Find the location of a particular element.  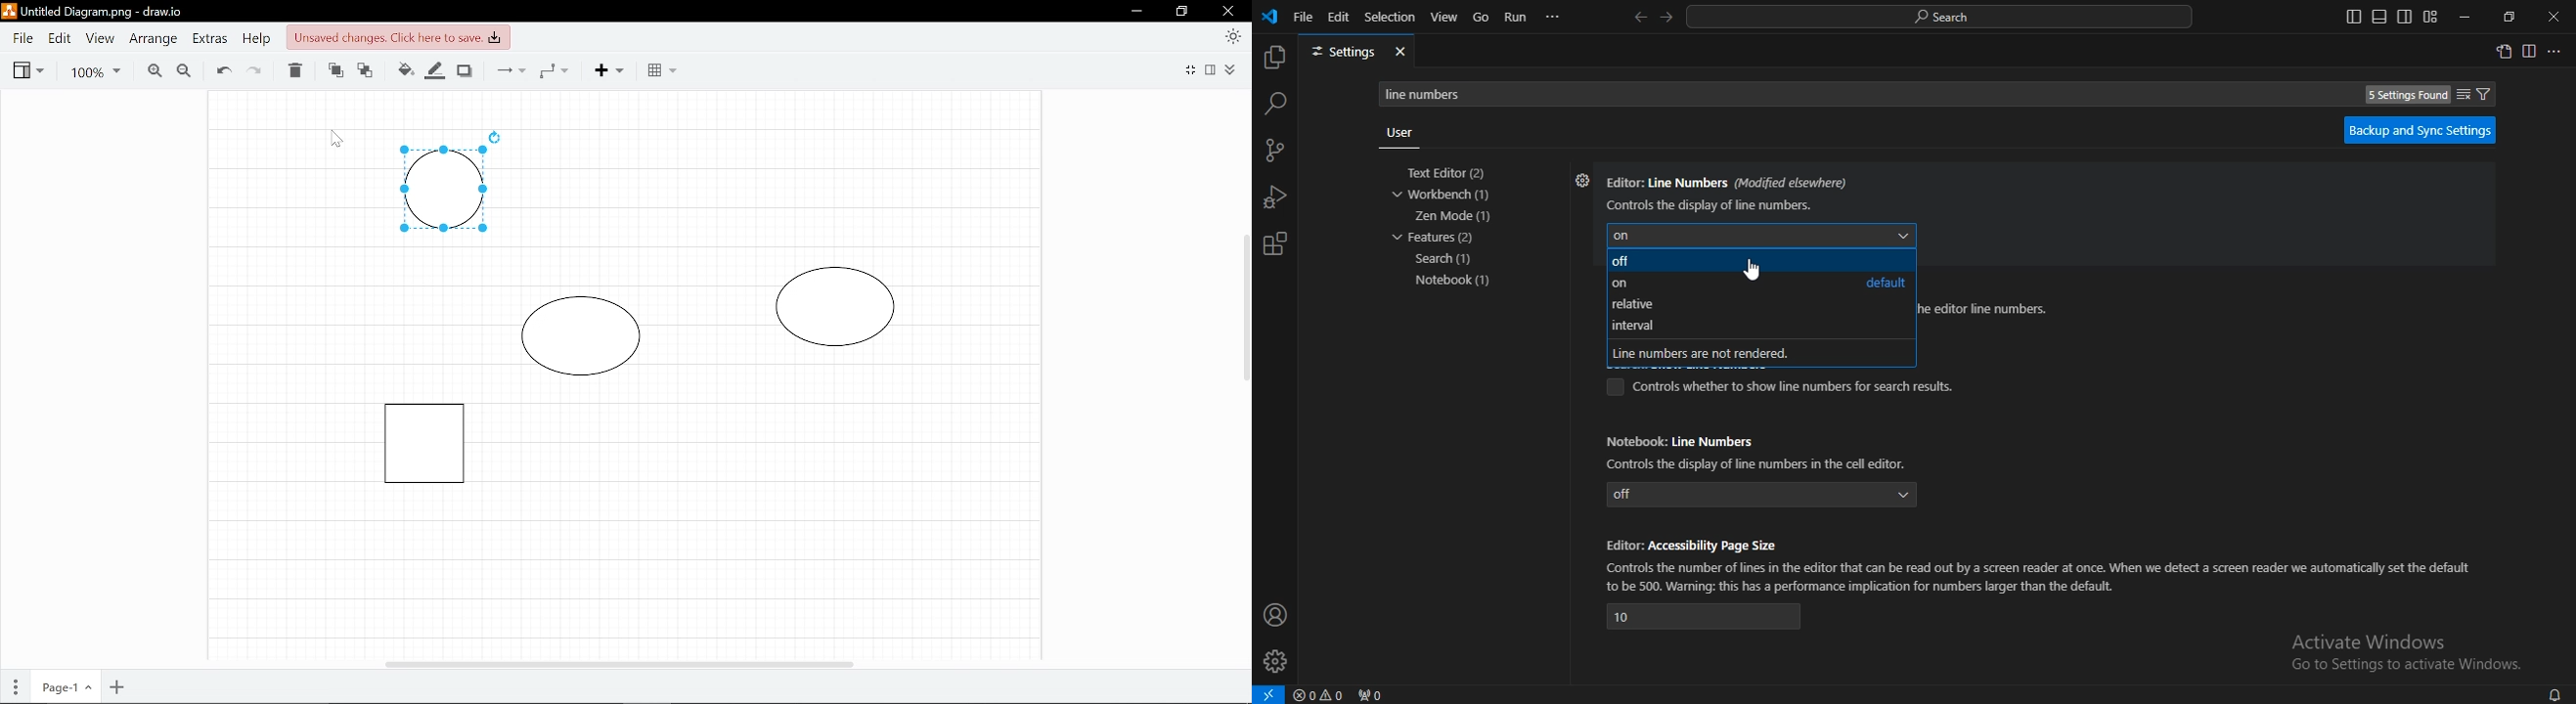

cursor is located at coordinates (1755, 270).